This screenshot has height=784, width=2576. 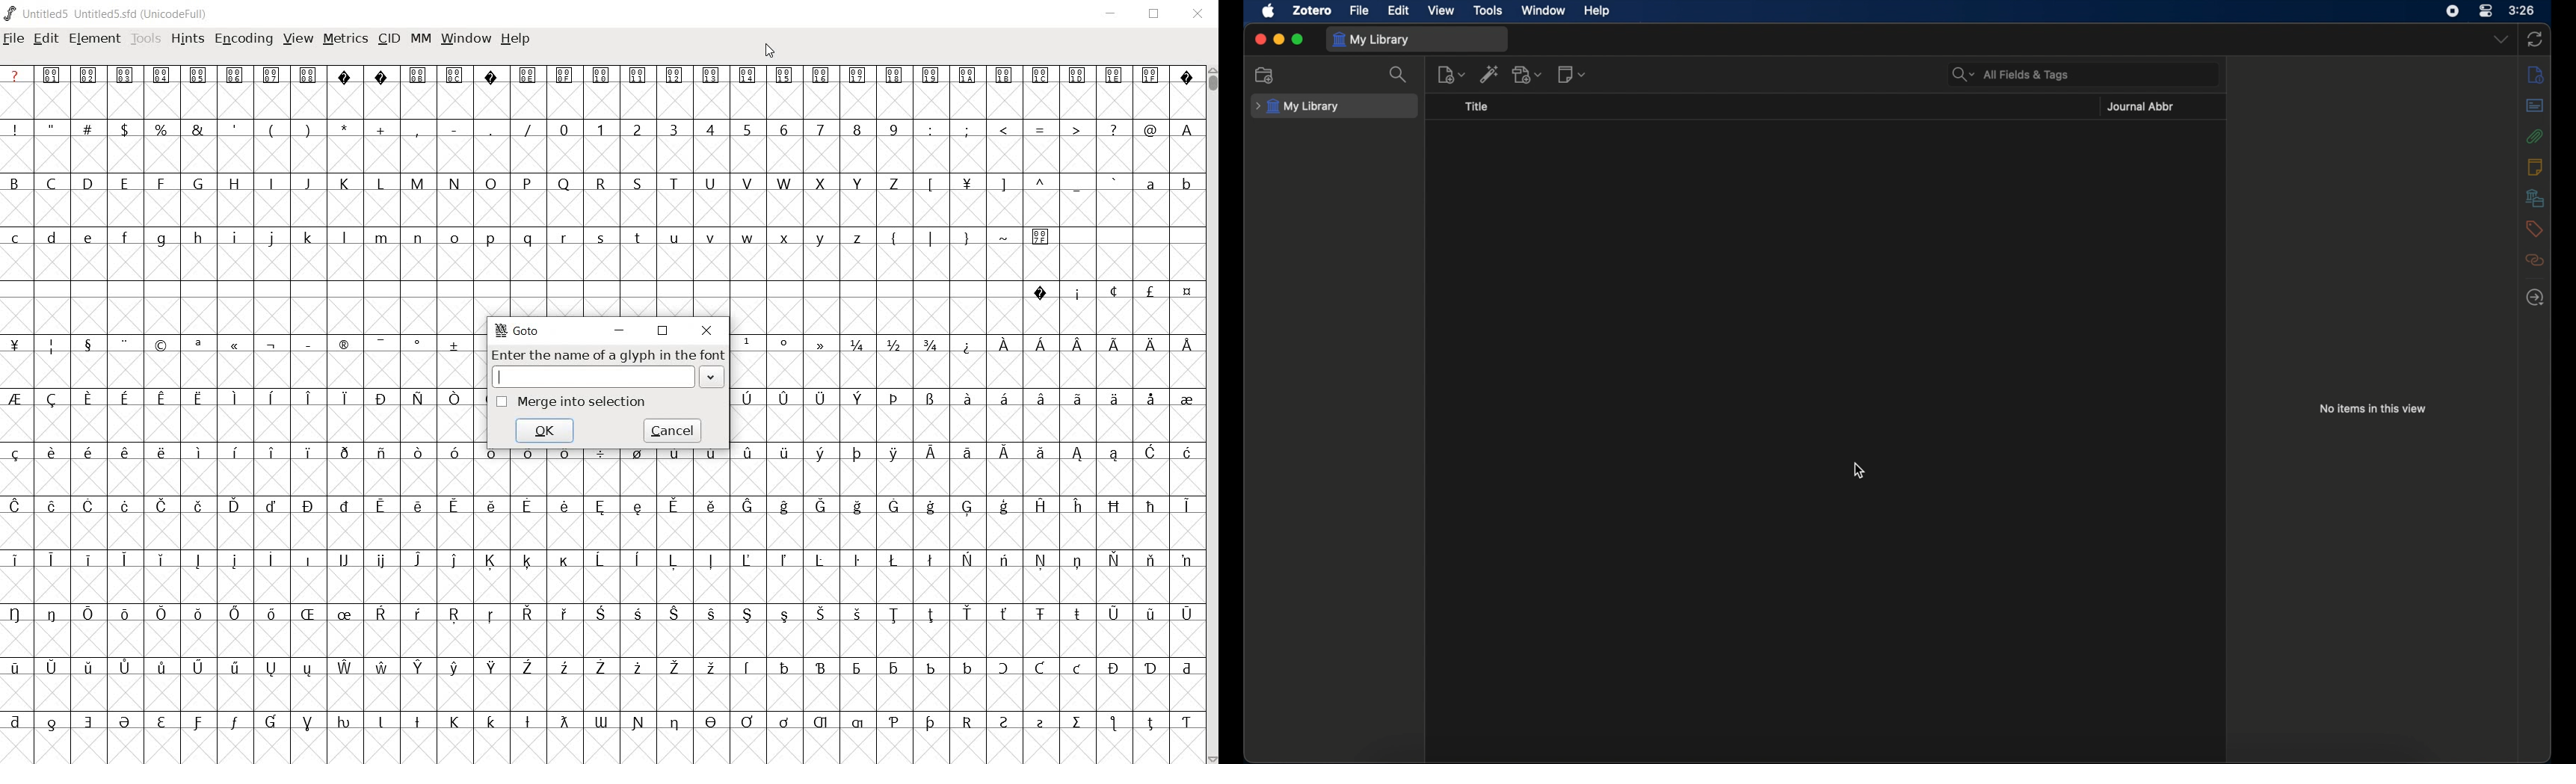 I want to click on Symbol, so click(x=85, y=558).